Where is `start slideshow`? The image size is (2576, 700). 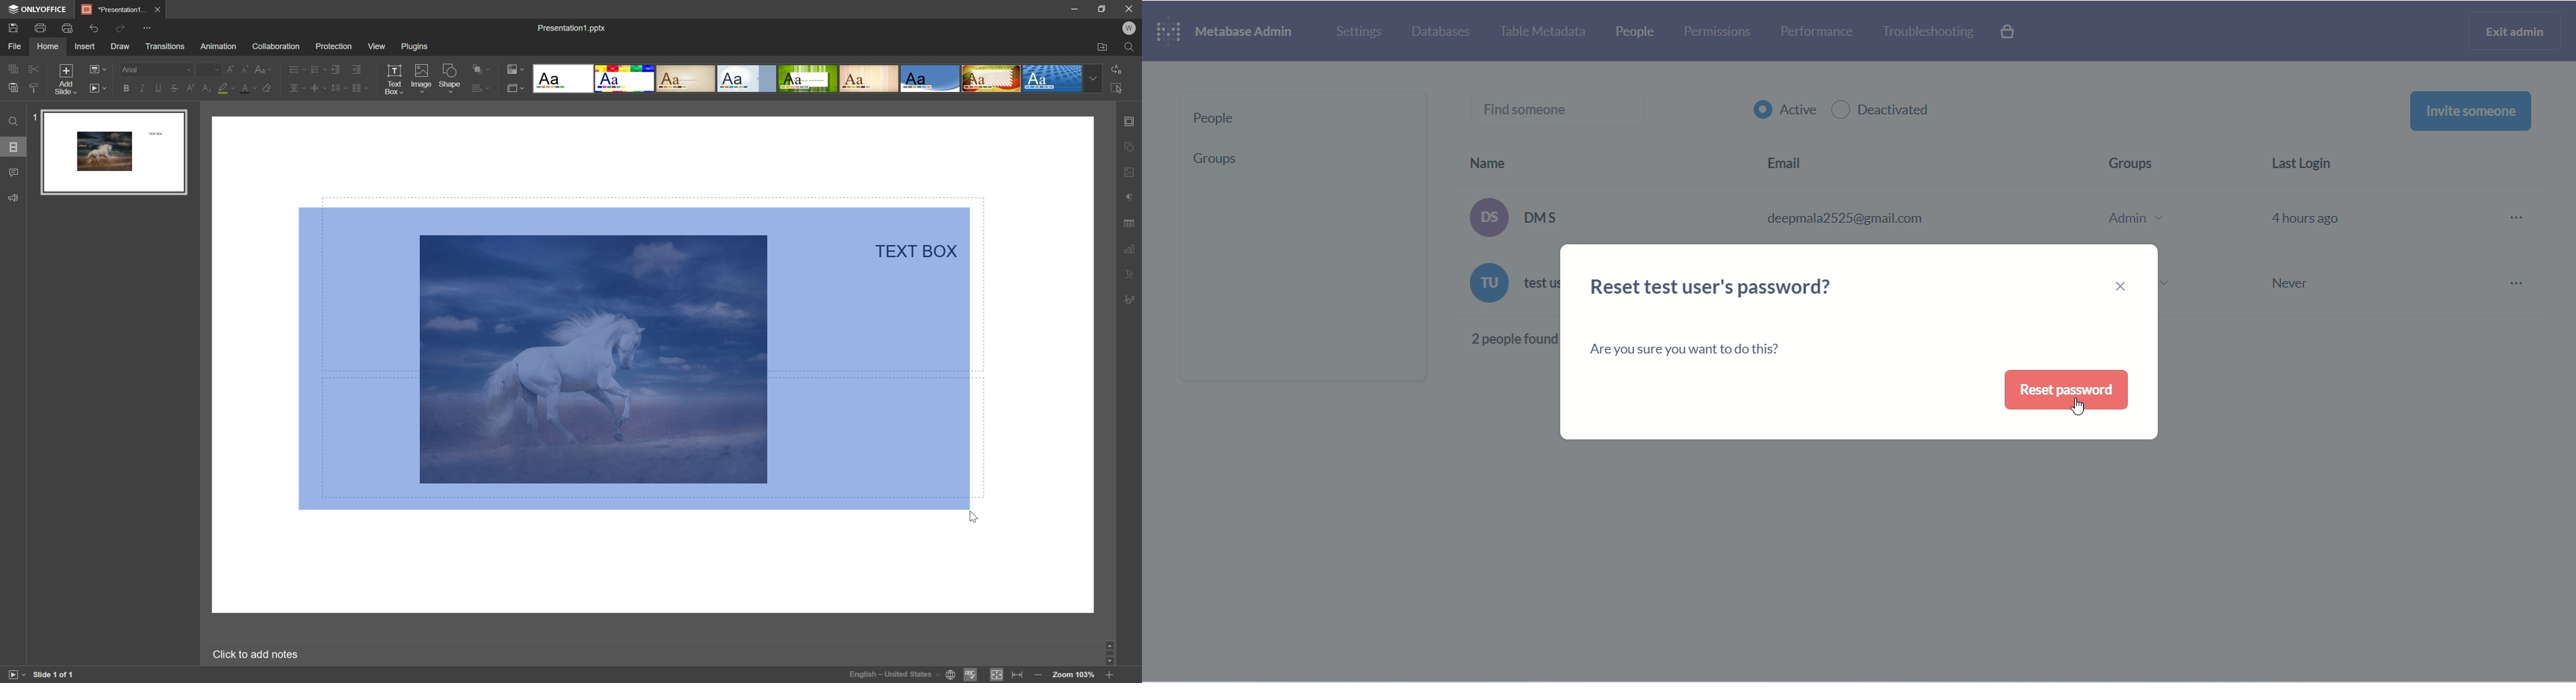
start slideshow is located at coordinates (13, 674).